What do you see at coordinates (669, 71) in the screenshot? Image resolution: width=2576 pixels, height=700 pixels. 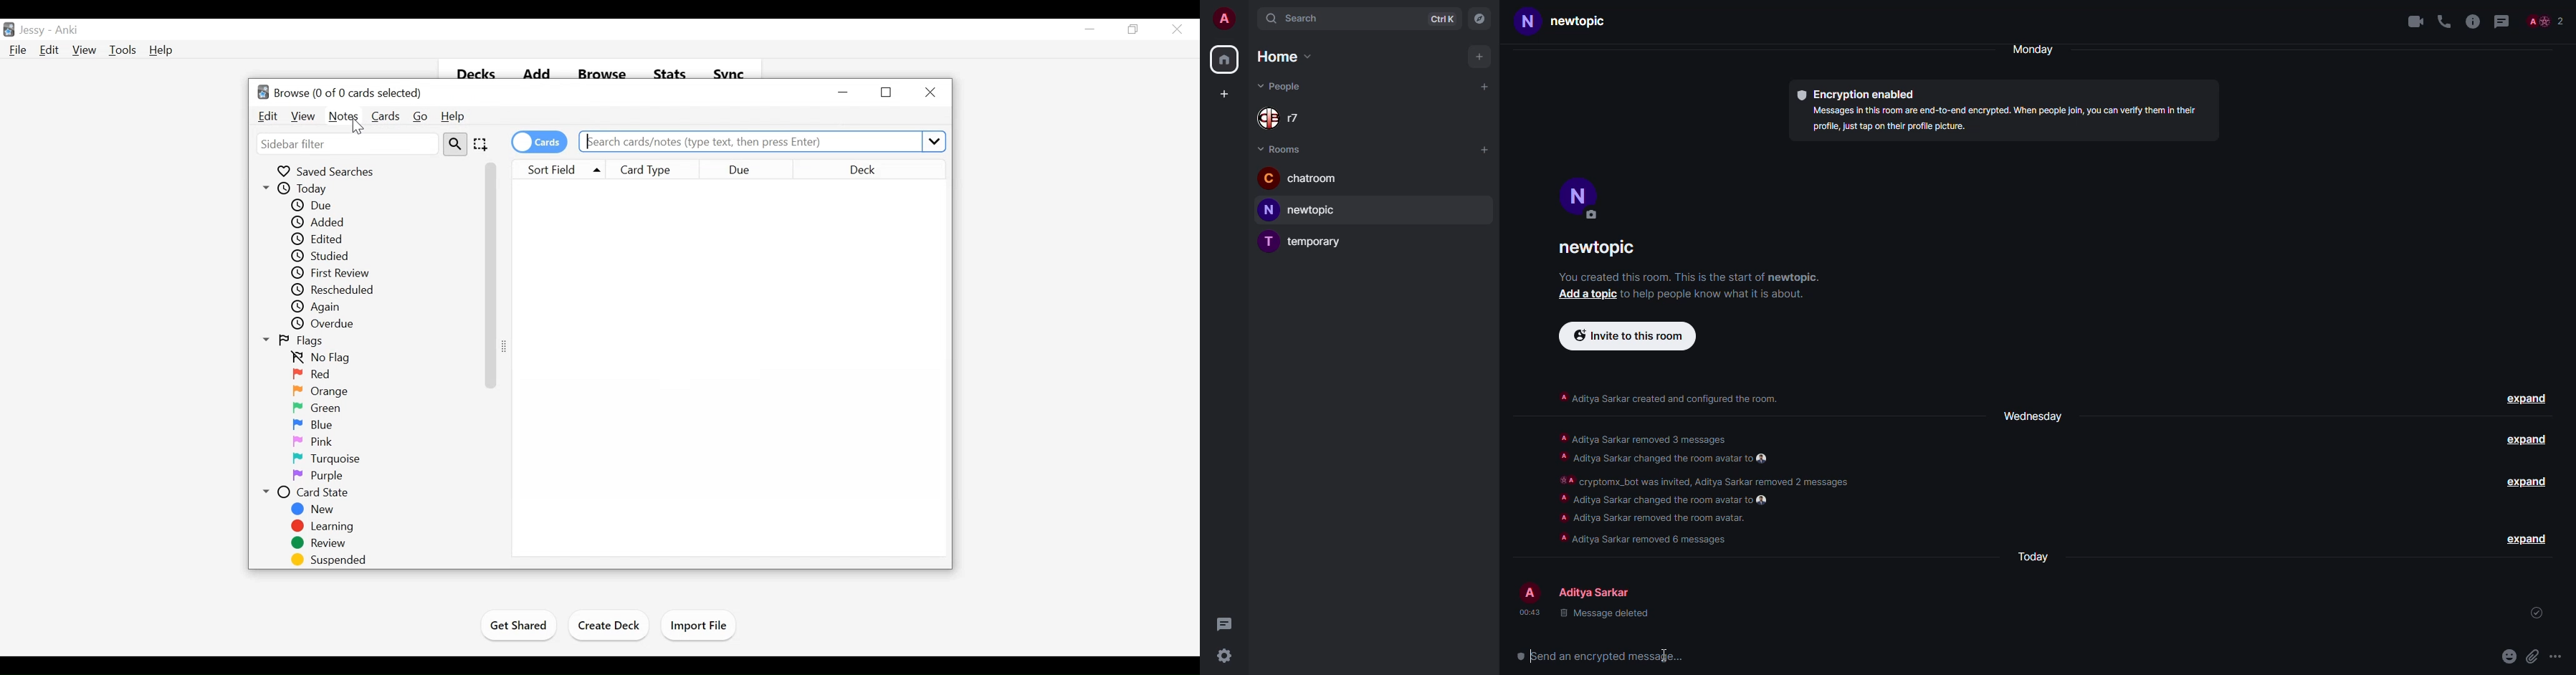 I see `Stats` at bounding box center [669, 71].